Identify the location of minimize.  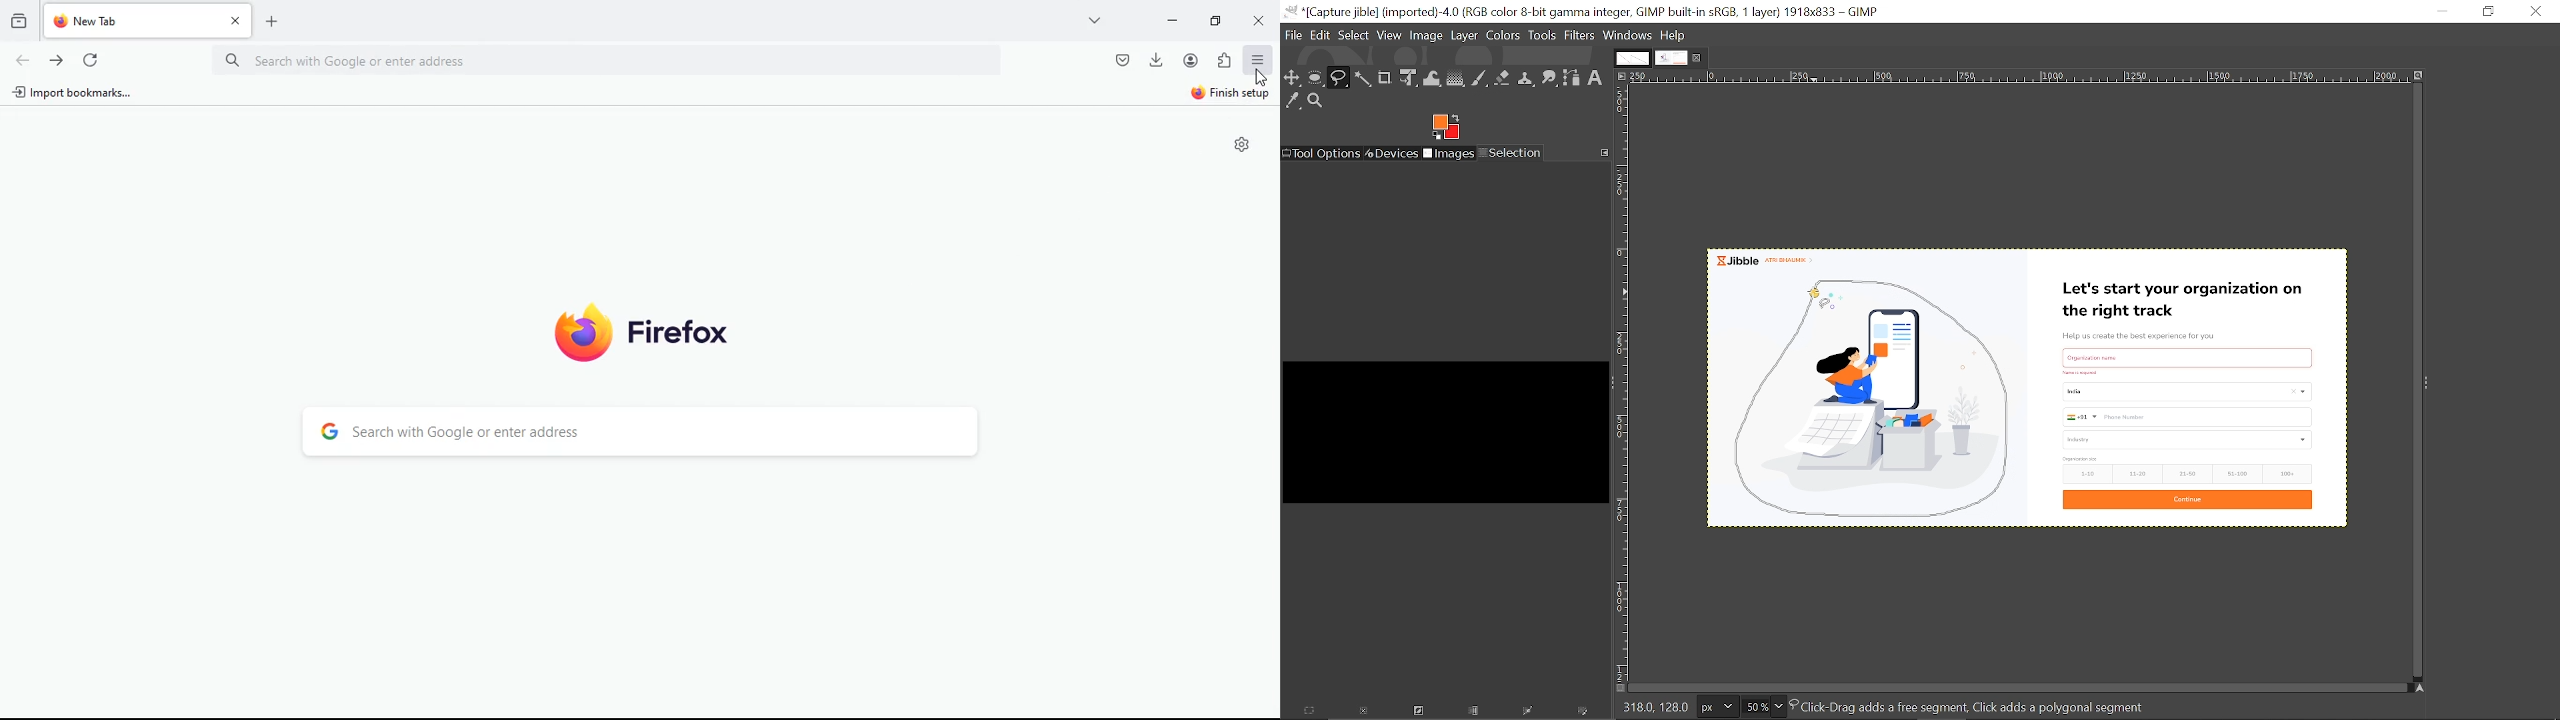
(1174, 21).